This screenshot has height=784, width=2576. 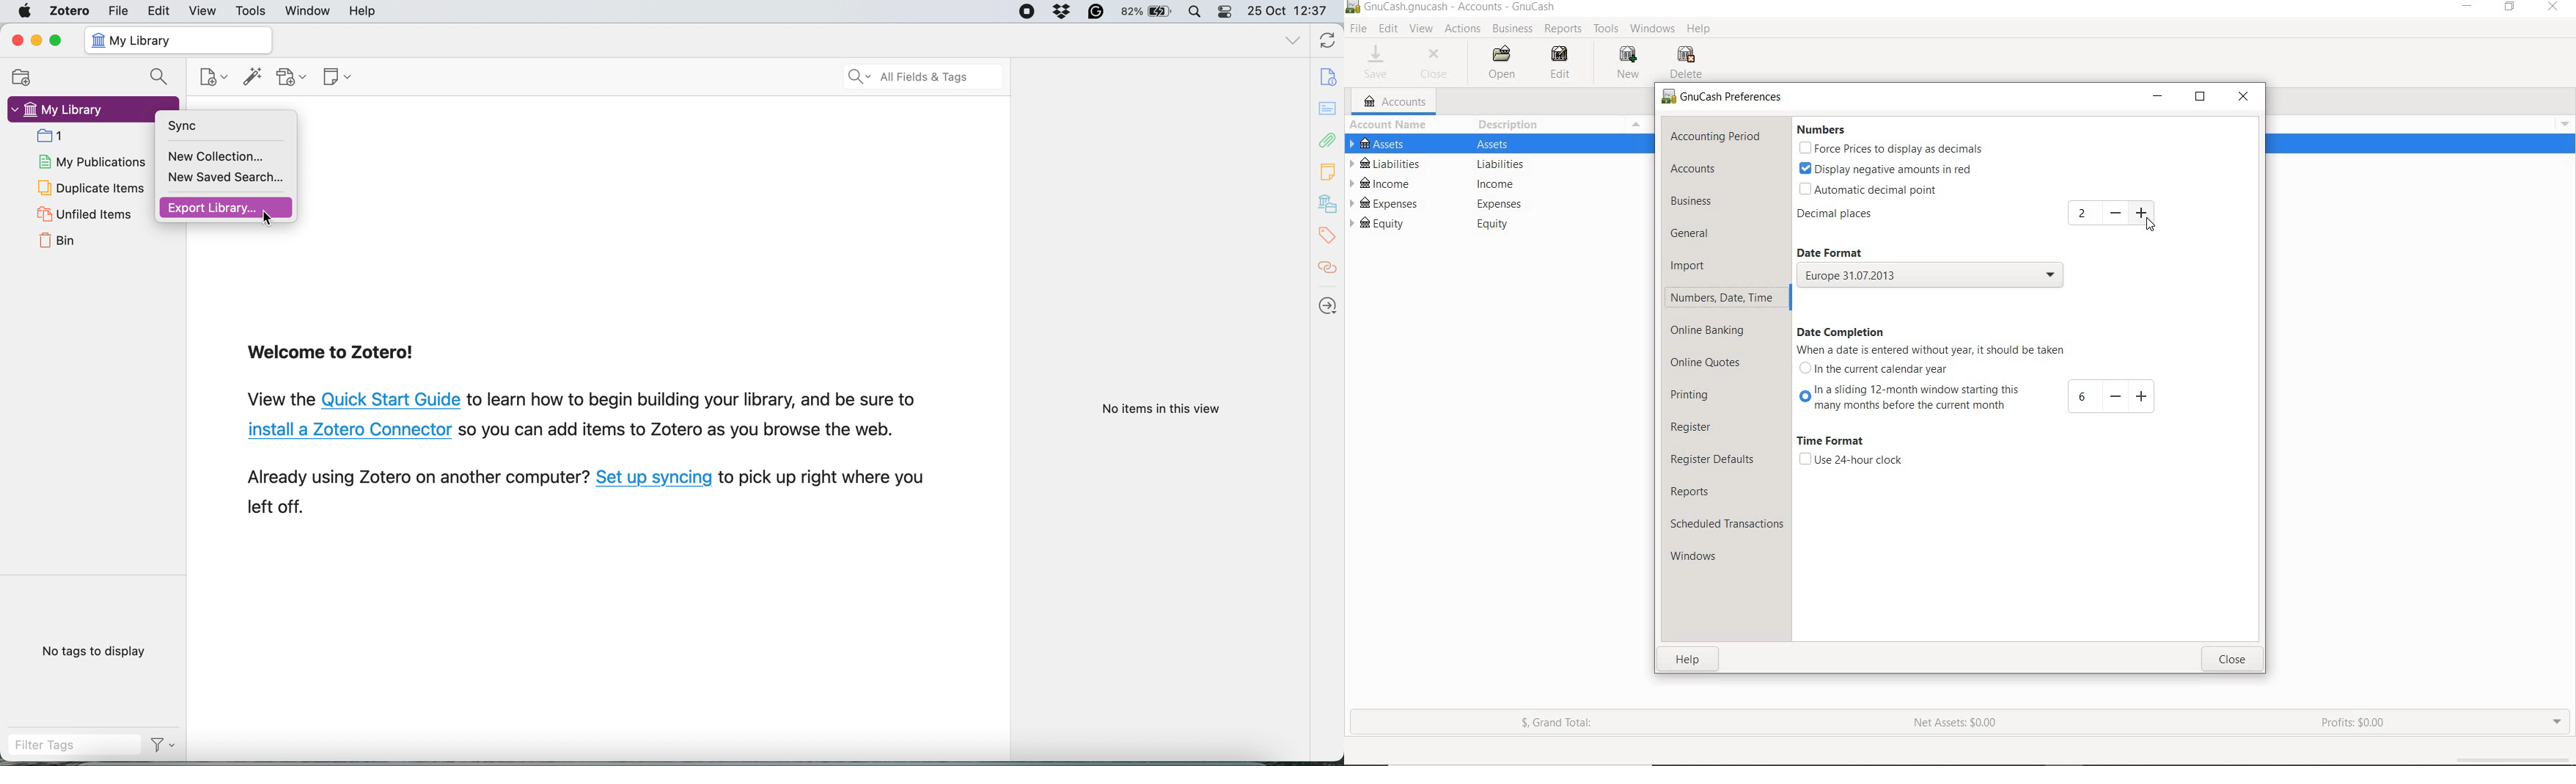 What do you see at coordinates (1702, 556) in the screenshot?
I see `windows` at bounding box center [1702, 556].